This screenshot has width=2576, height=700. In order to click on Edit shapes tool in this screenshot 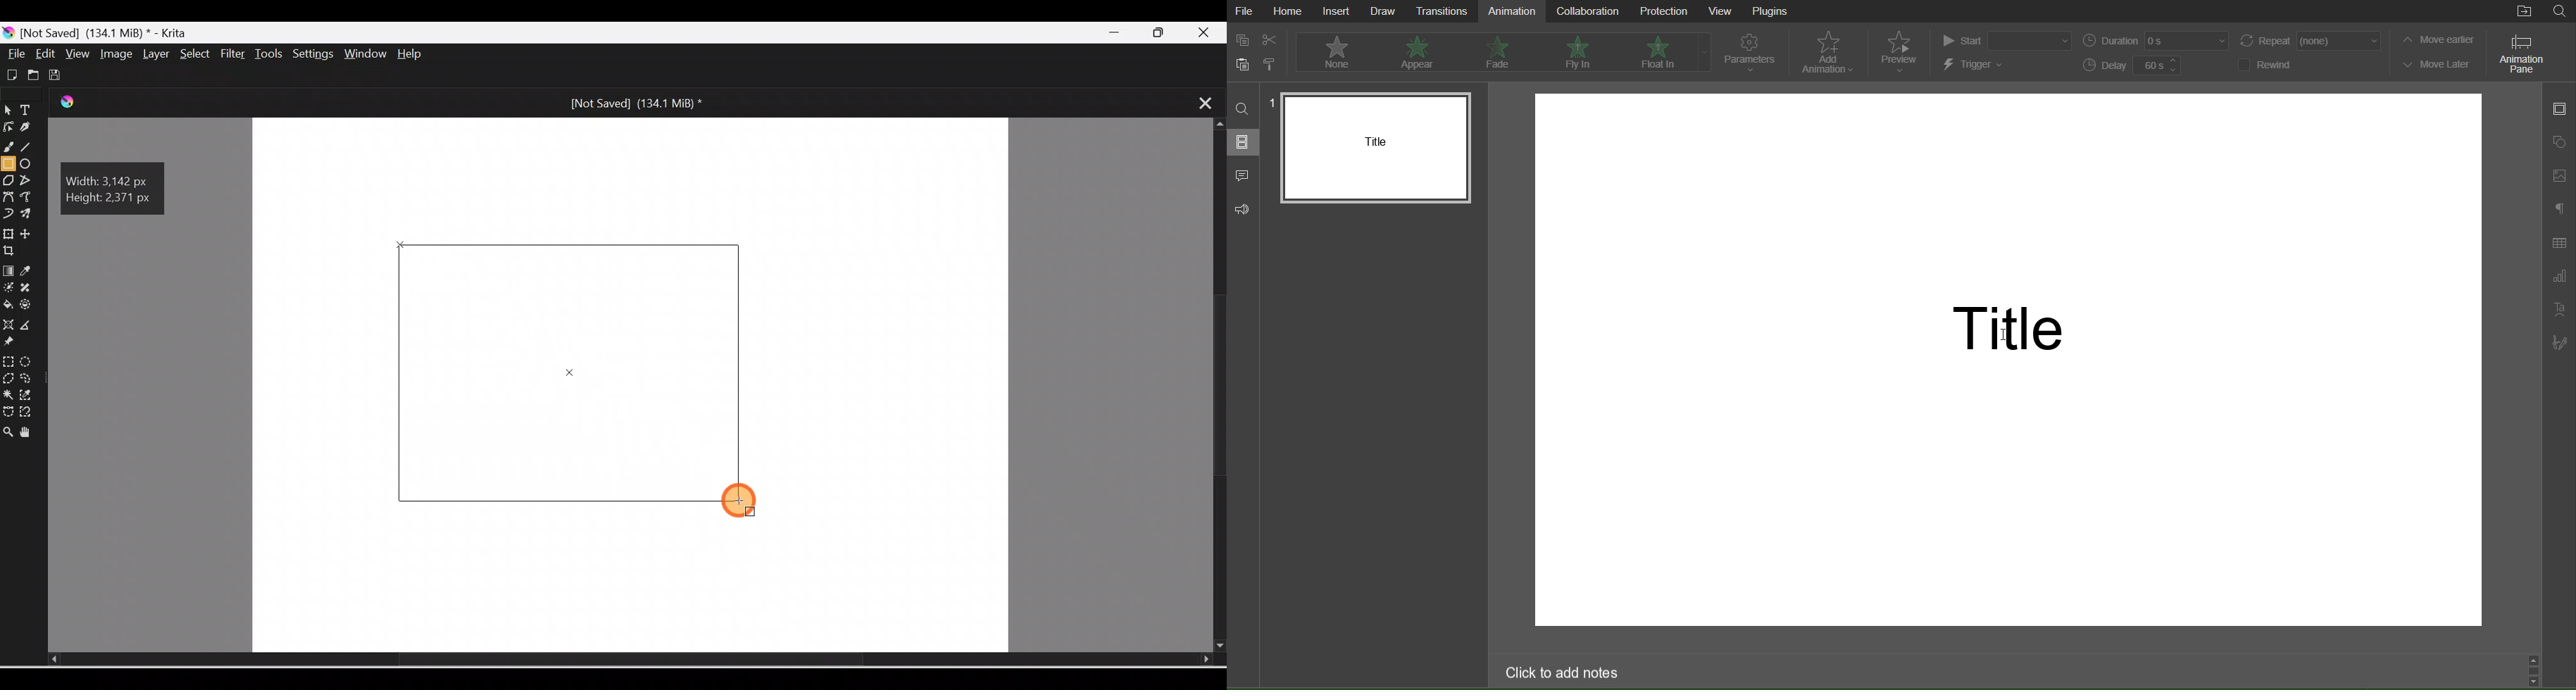, I will do `click(8, 130)`.